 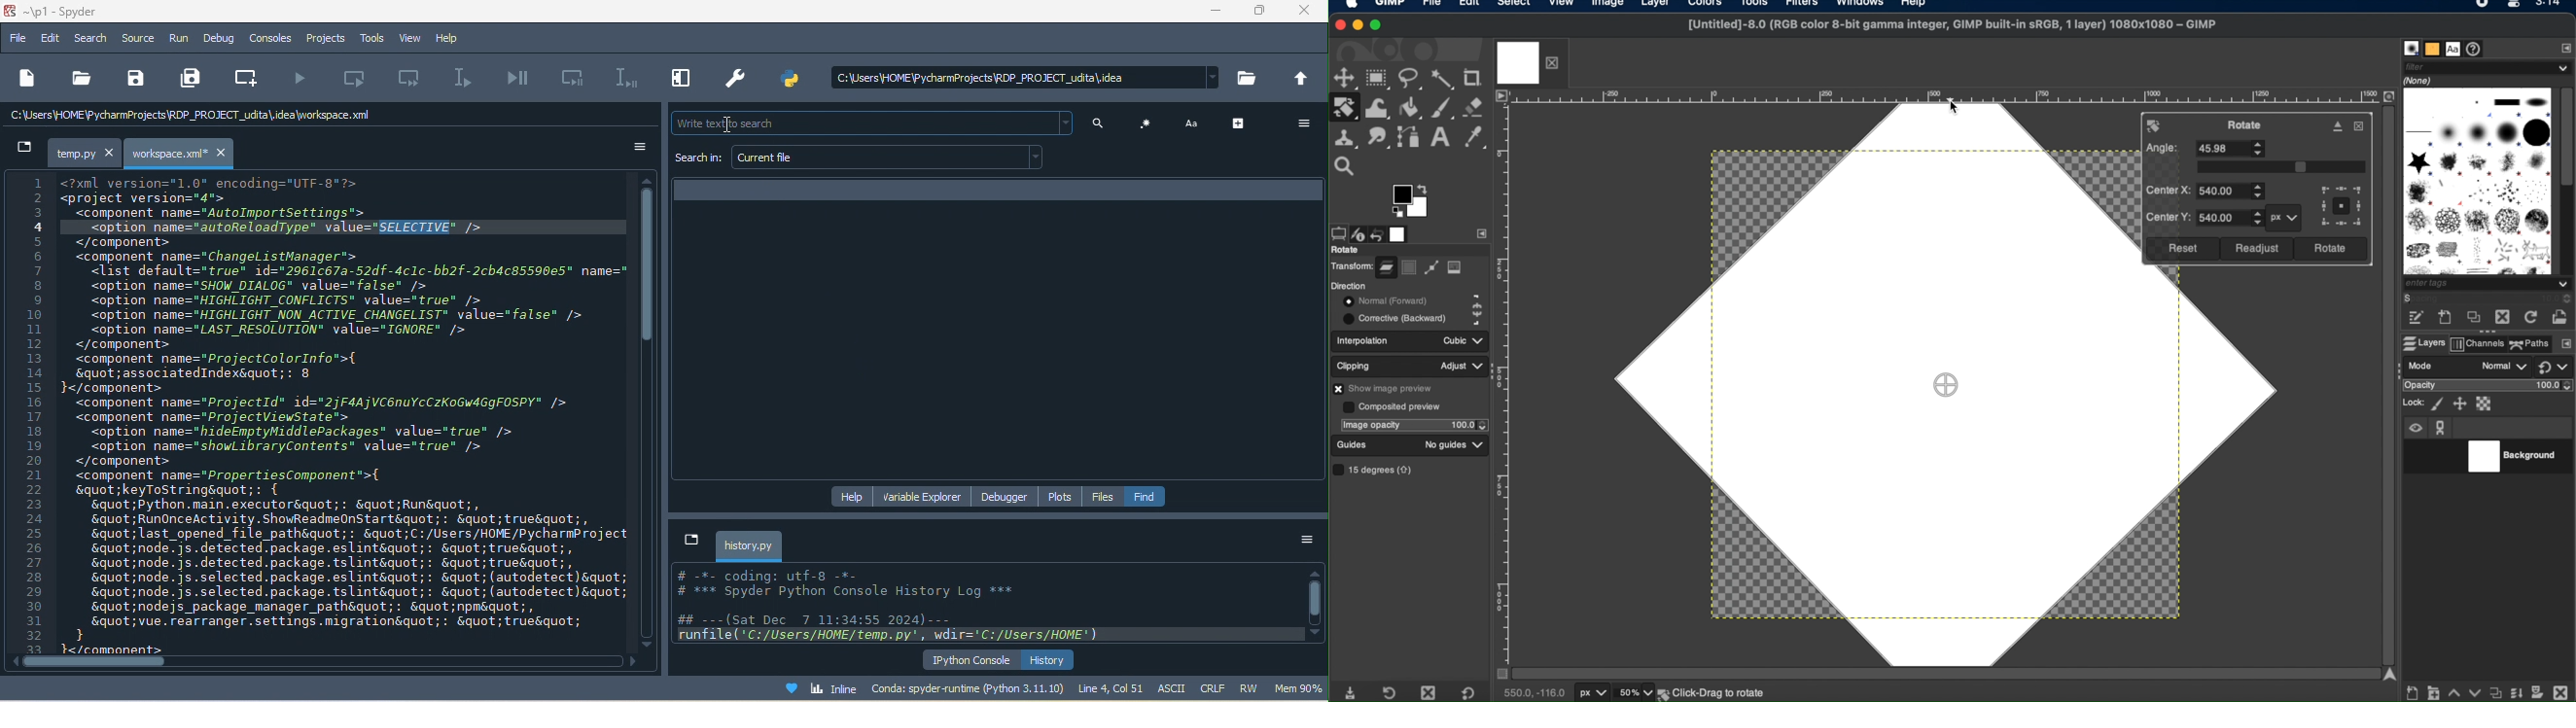 What do you see at coordinates (2422, 365) in the screenshot?
I see `mode` at bounding box center [2422, 365].